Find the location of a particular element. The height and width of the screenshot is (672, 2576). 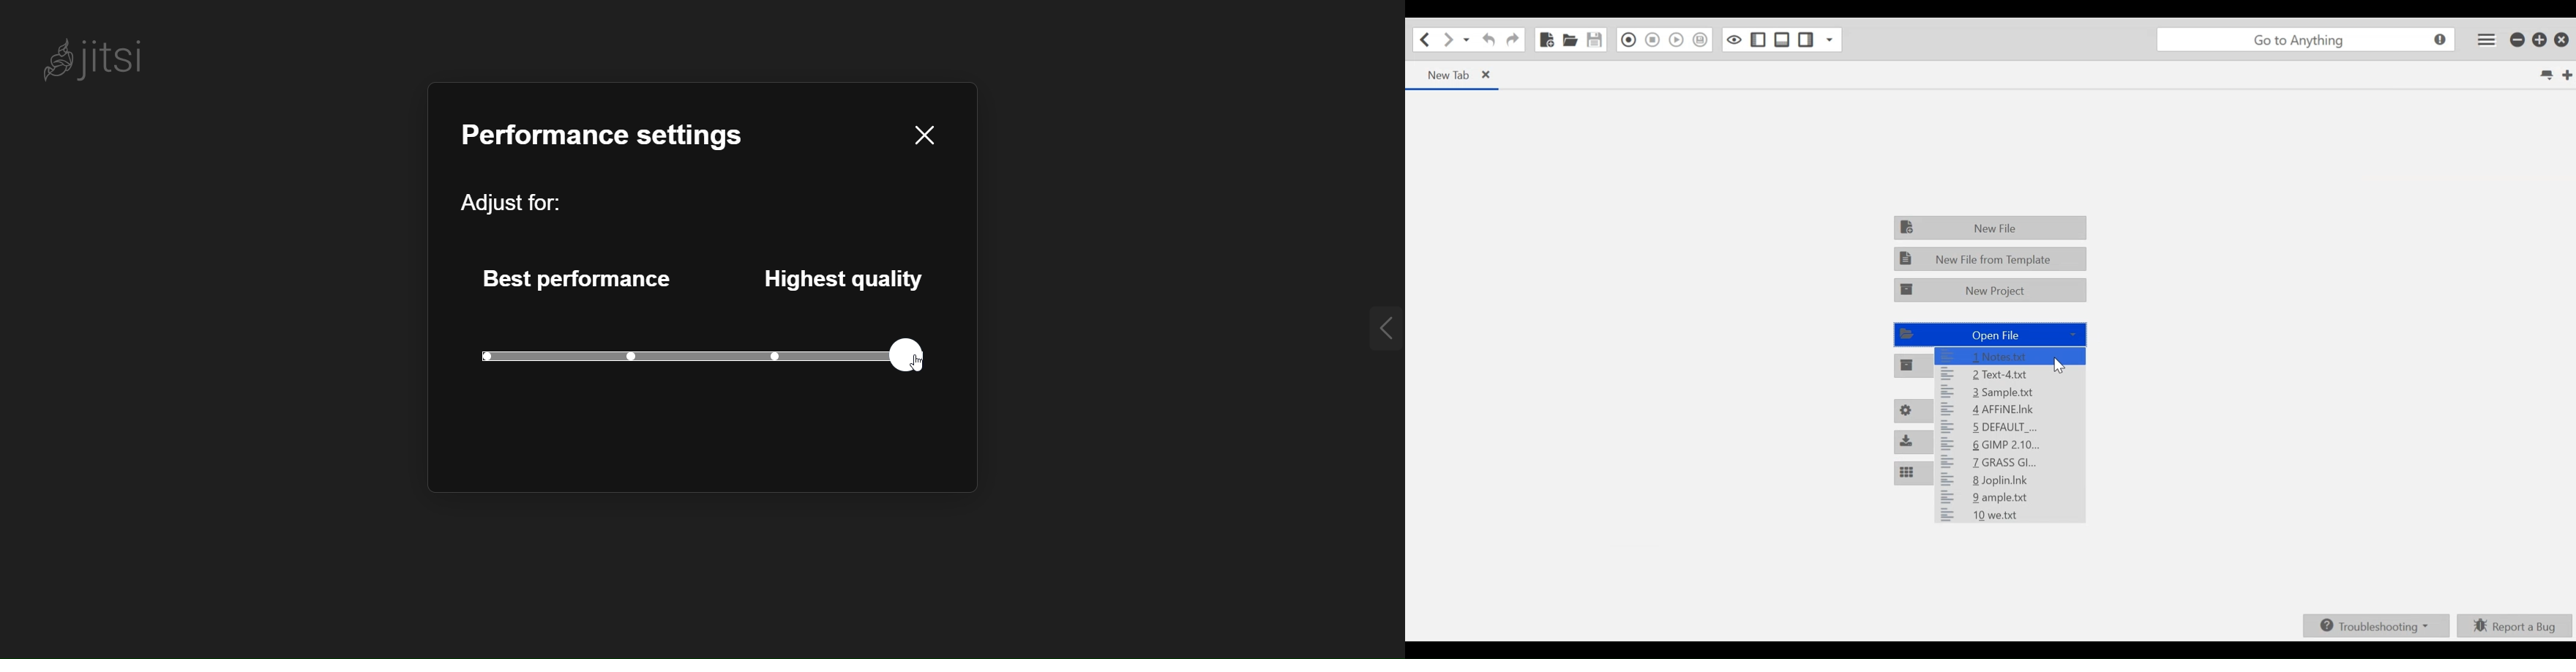

Recent locations is located at coordinates (1468, 39).